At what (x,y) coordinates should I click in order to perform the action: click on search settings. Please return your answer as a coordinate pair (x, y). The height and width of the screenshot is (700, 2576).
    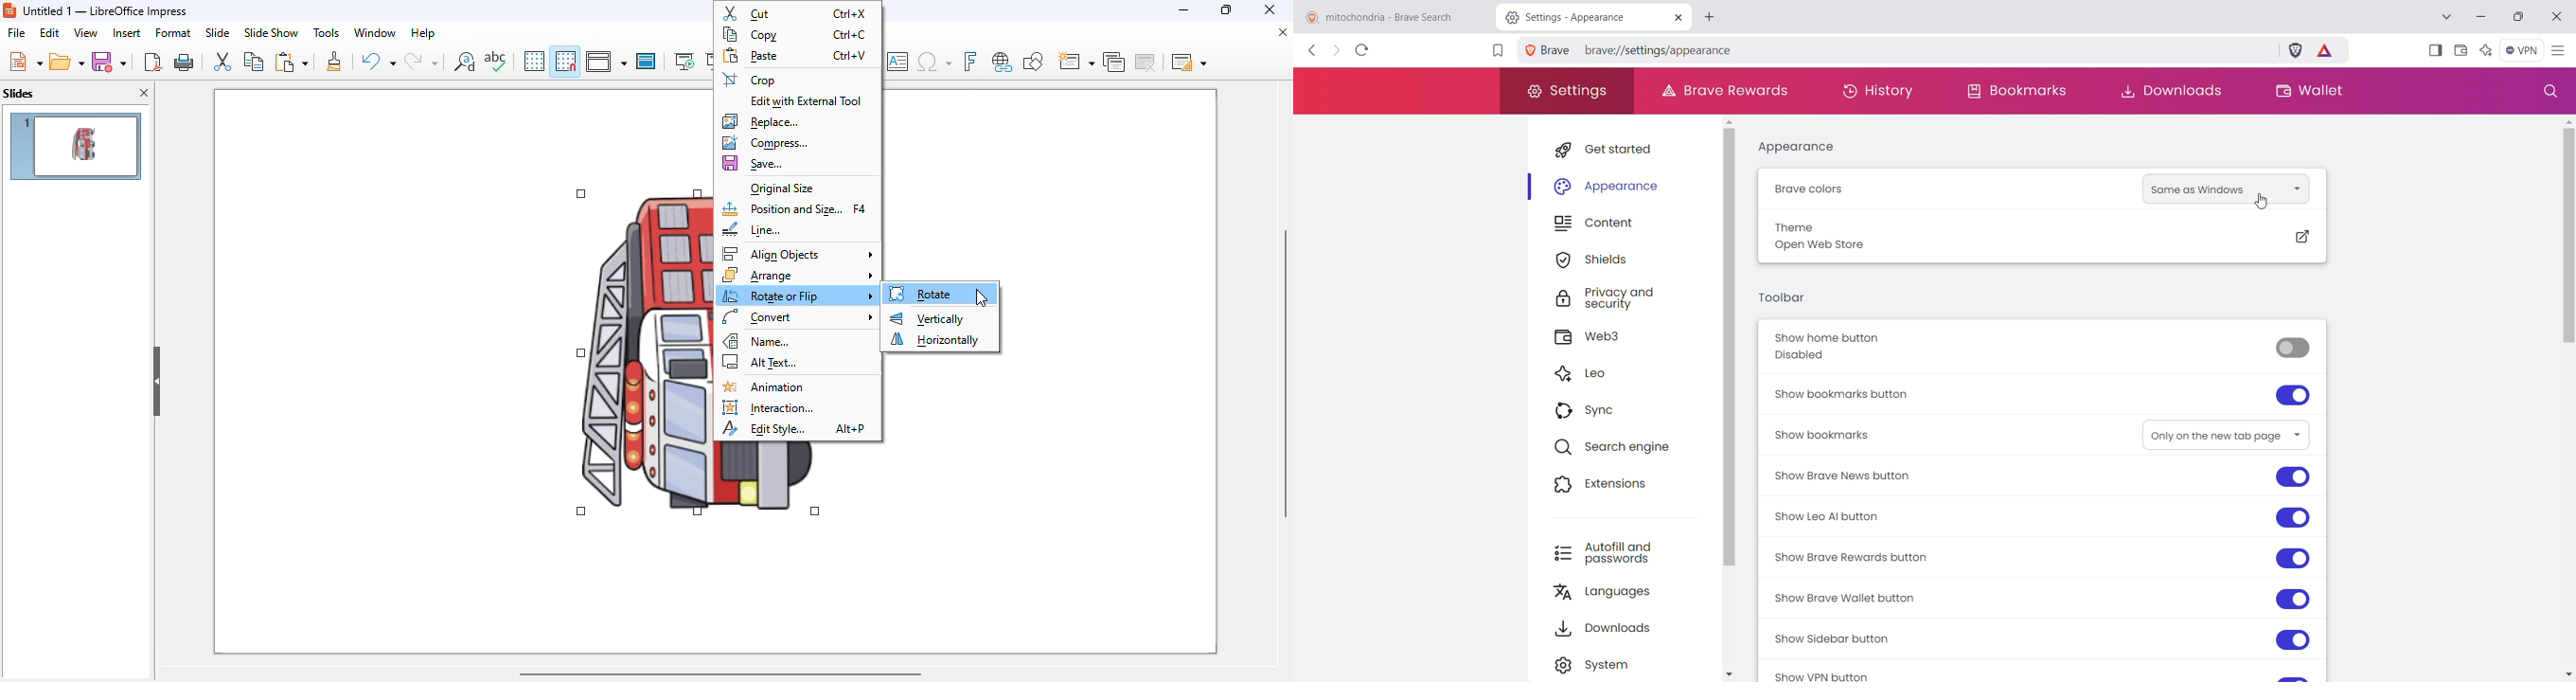
    Looking at the image, I should click on (2546, 92).